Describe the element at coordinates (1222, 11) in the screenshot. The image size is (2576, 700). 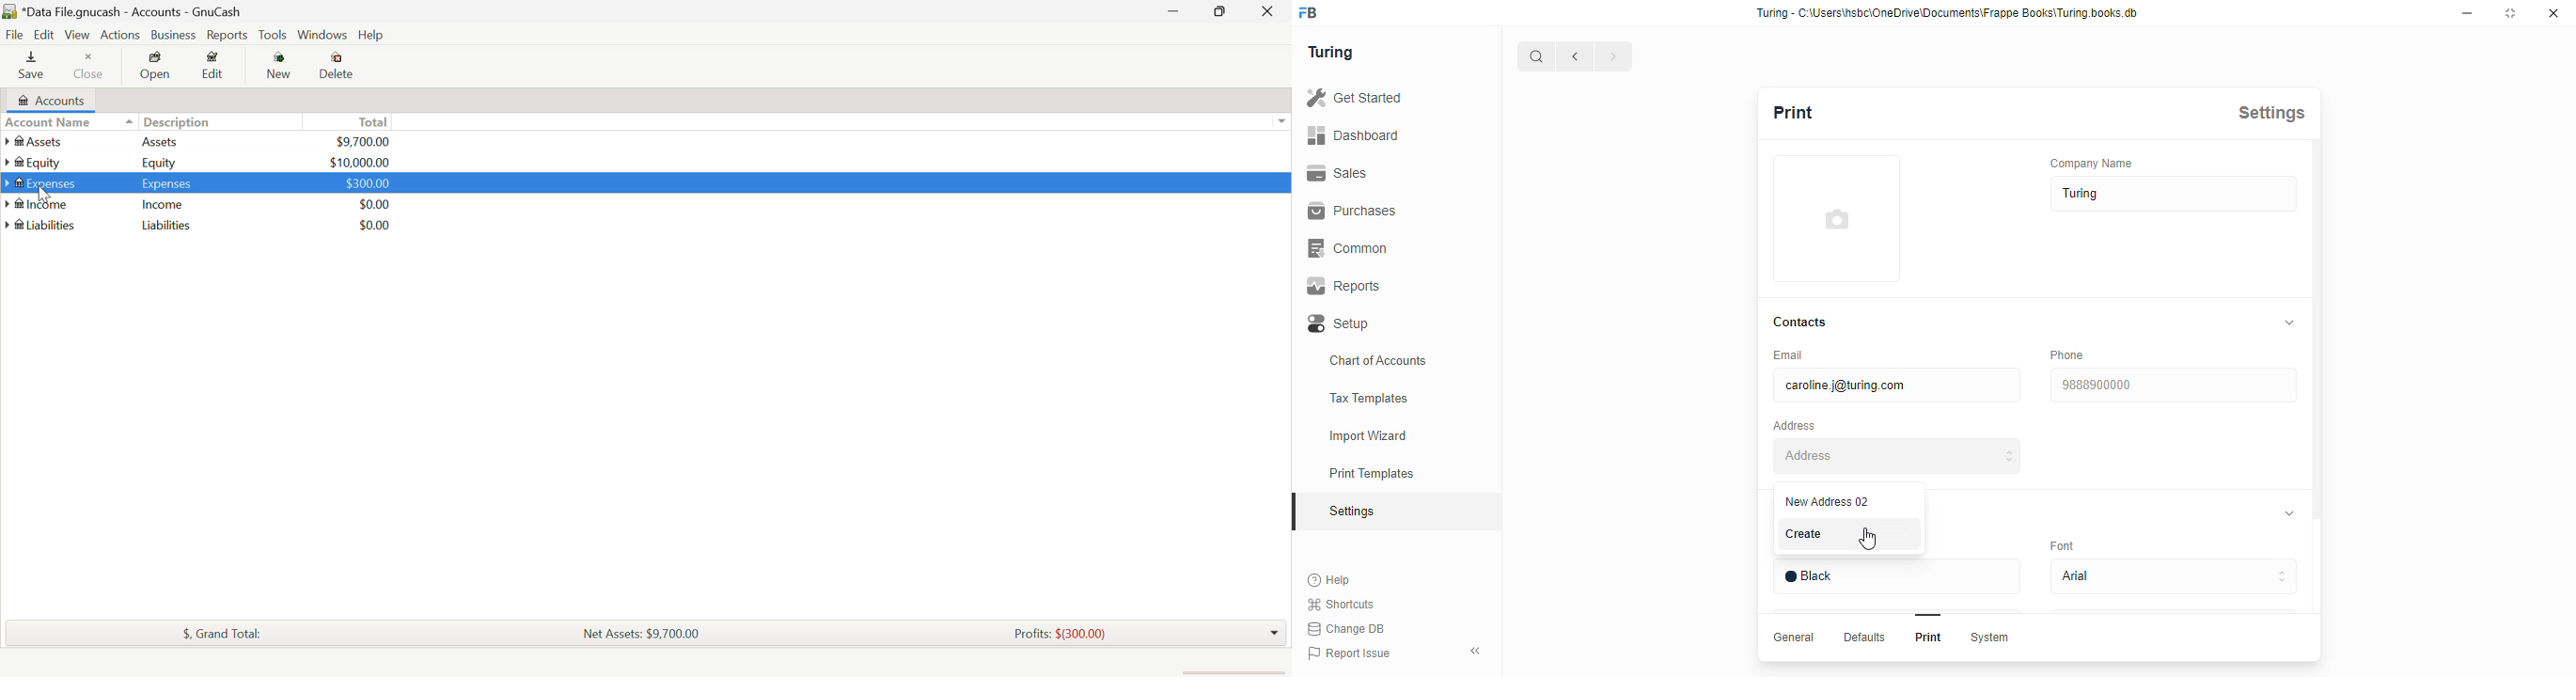
I see `Minimize Window` at that location.